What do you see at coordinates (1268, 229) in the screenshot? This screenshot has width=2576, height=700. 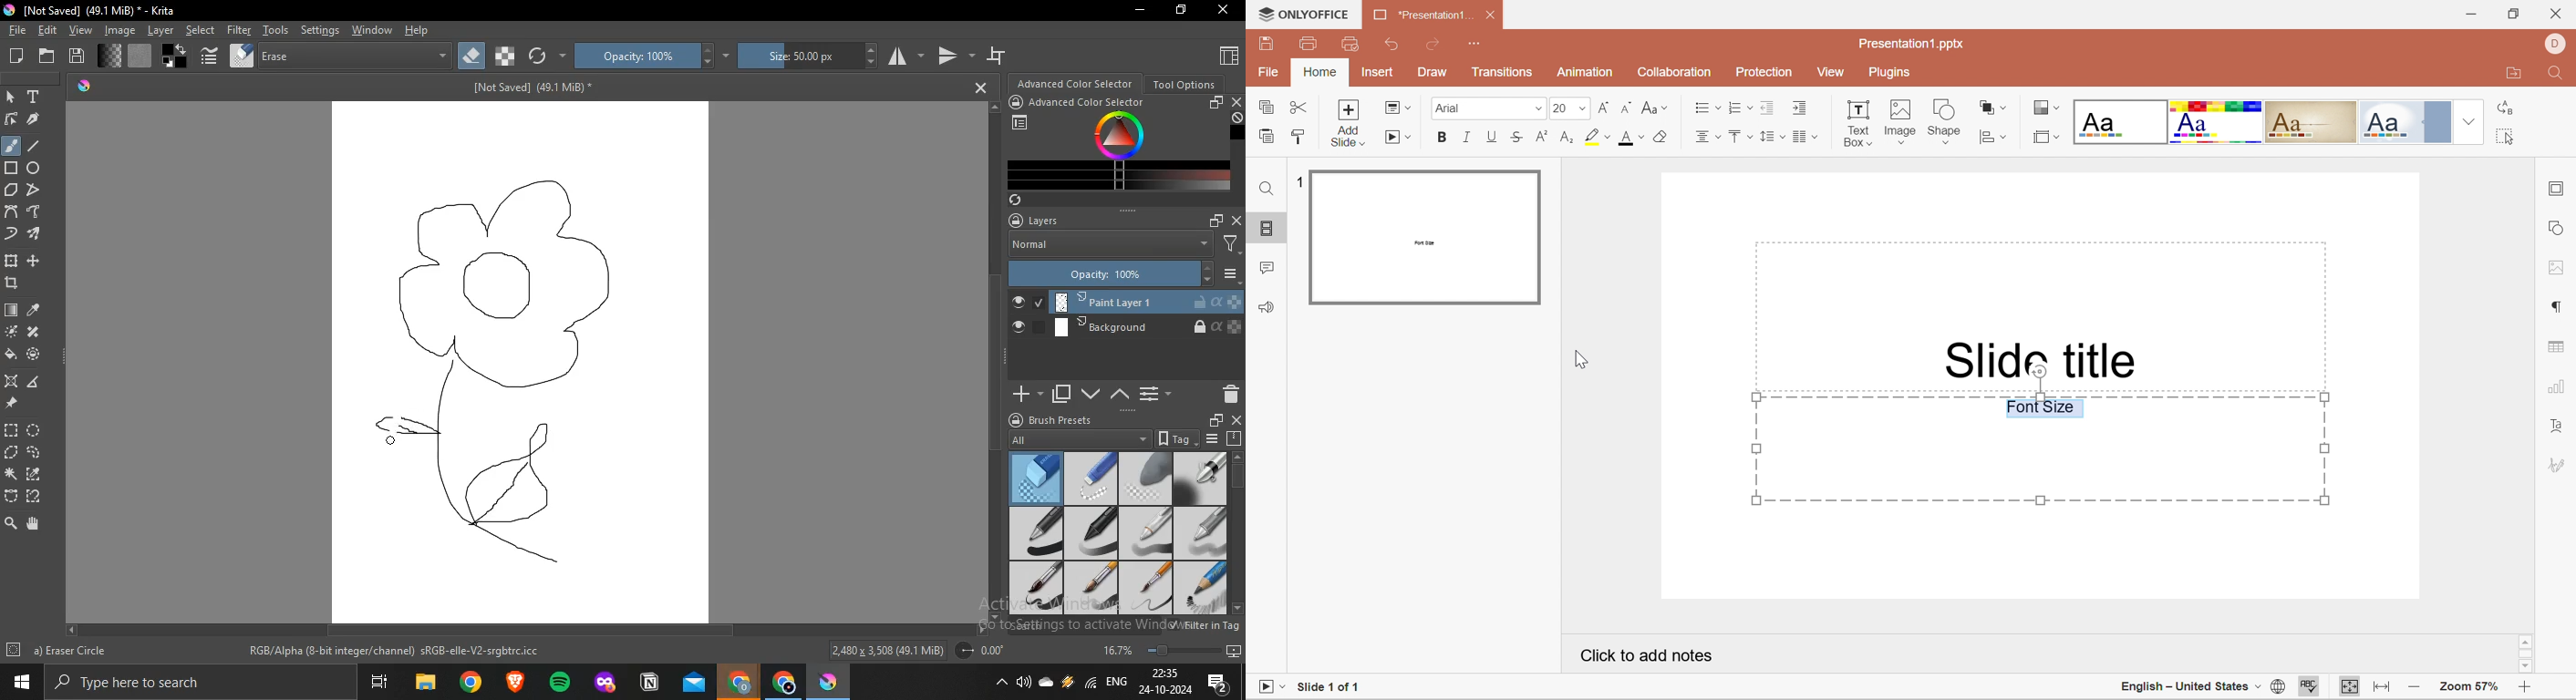 I see `Slides` at bounding box center [1268, 229].